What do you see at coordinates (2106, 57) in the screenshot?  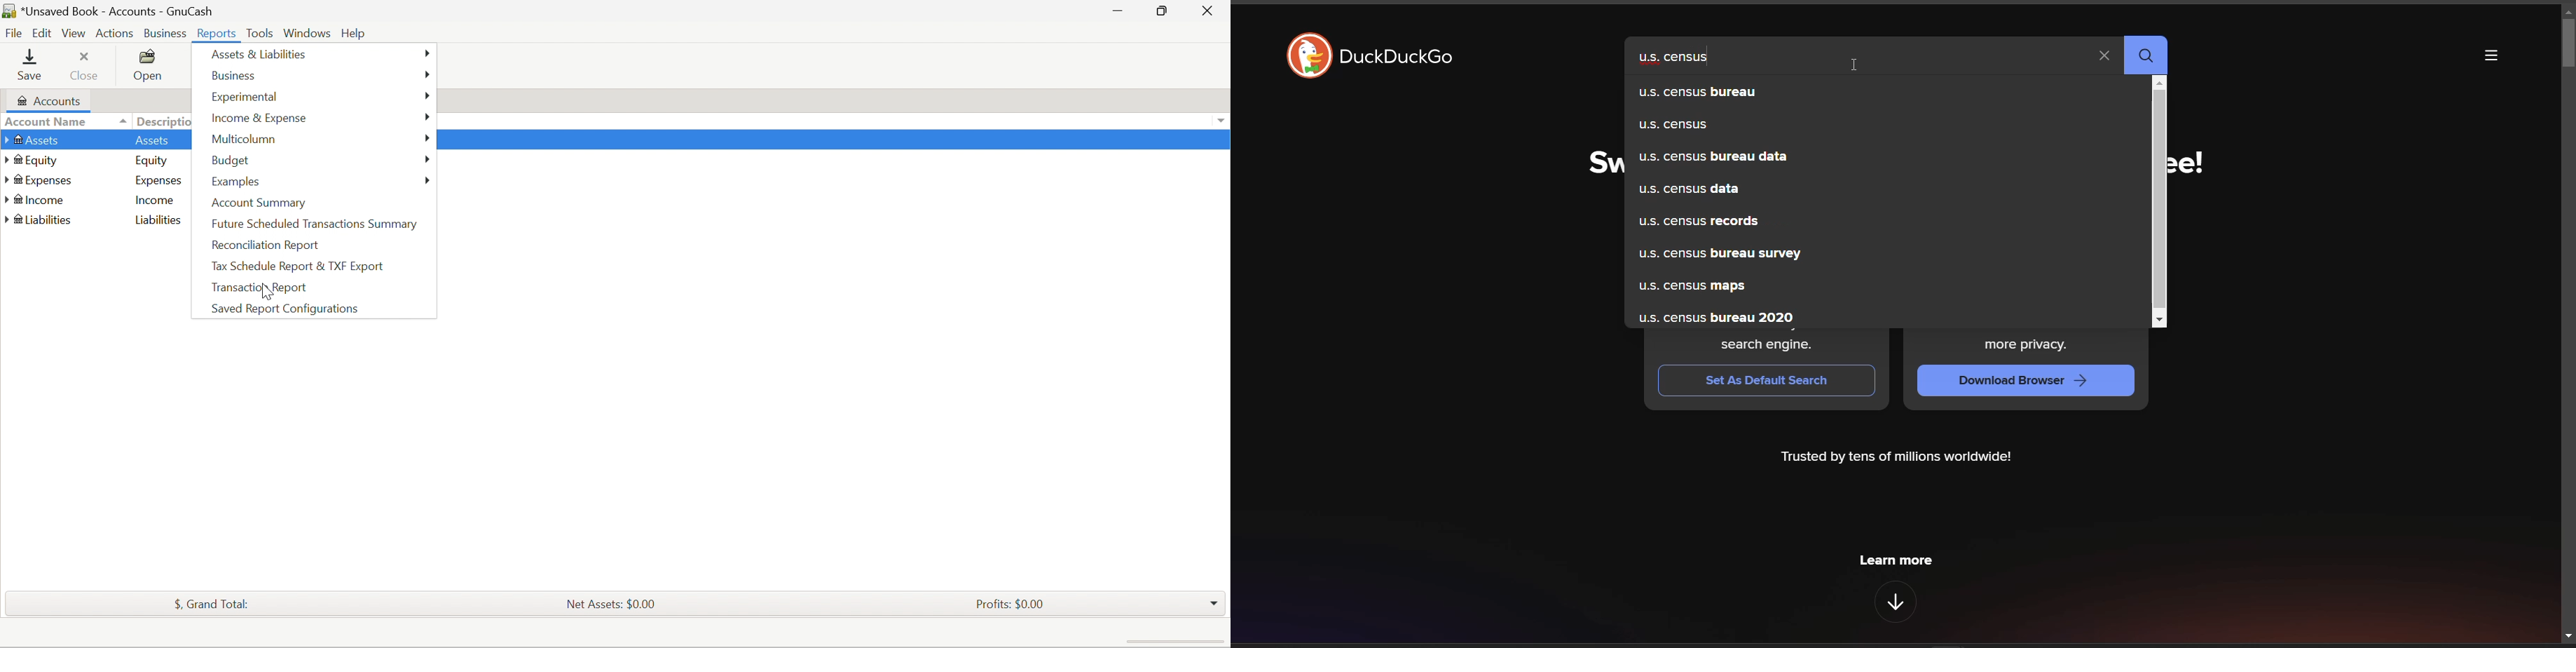 I see `clear text` at bounding box center [2106, 57].